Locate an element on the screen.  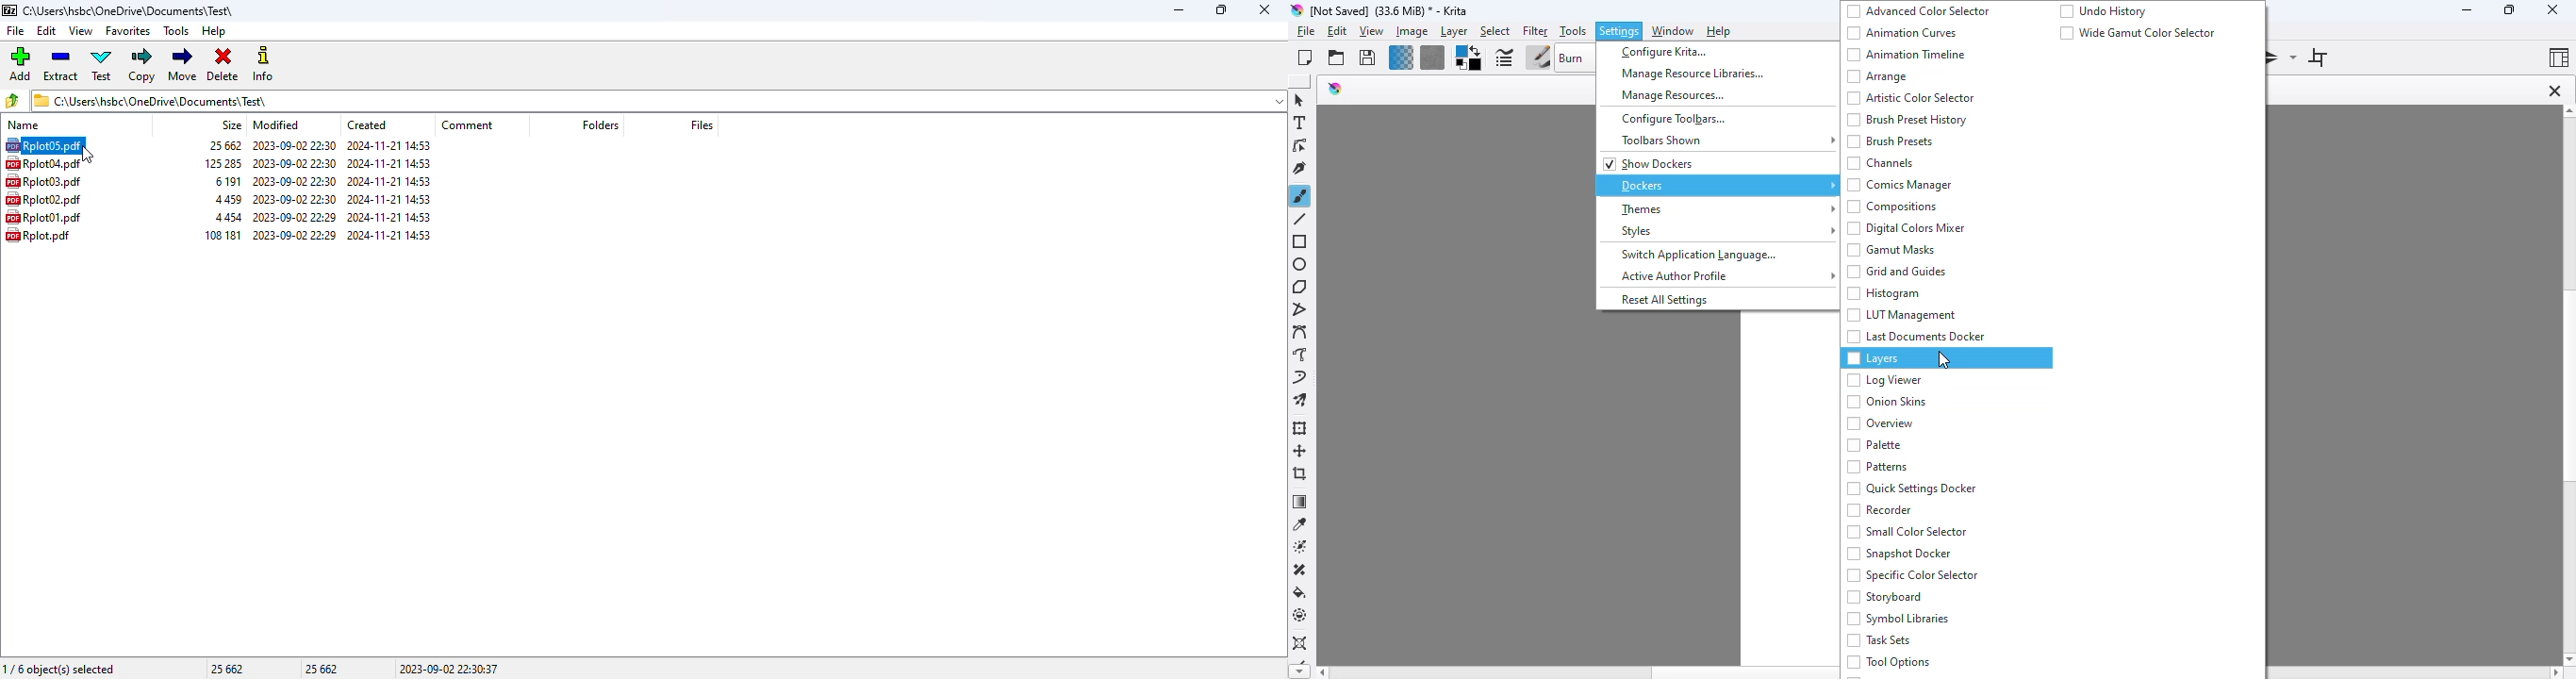
animation timeline is located at coordinates (1907, 55).